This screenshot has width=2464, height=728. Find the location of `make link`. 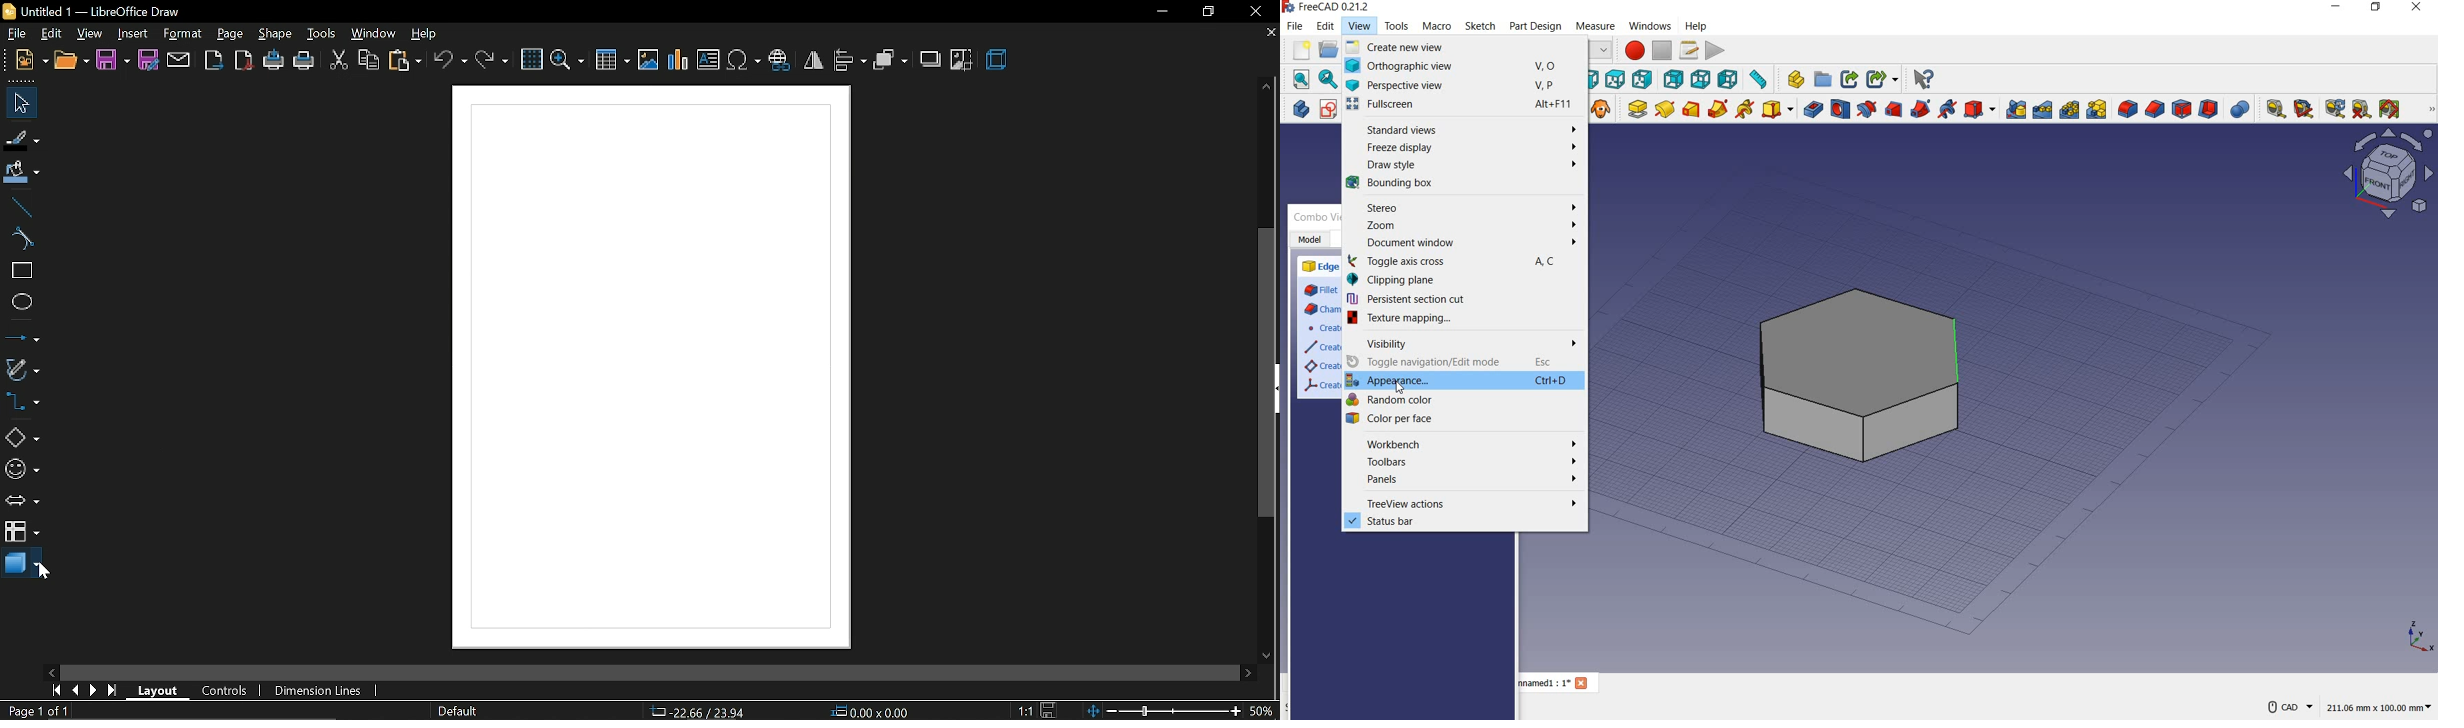

make link is located at coordinates (1847, 80).